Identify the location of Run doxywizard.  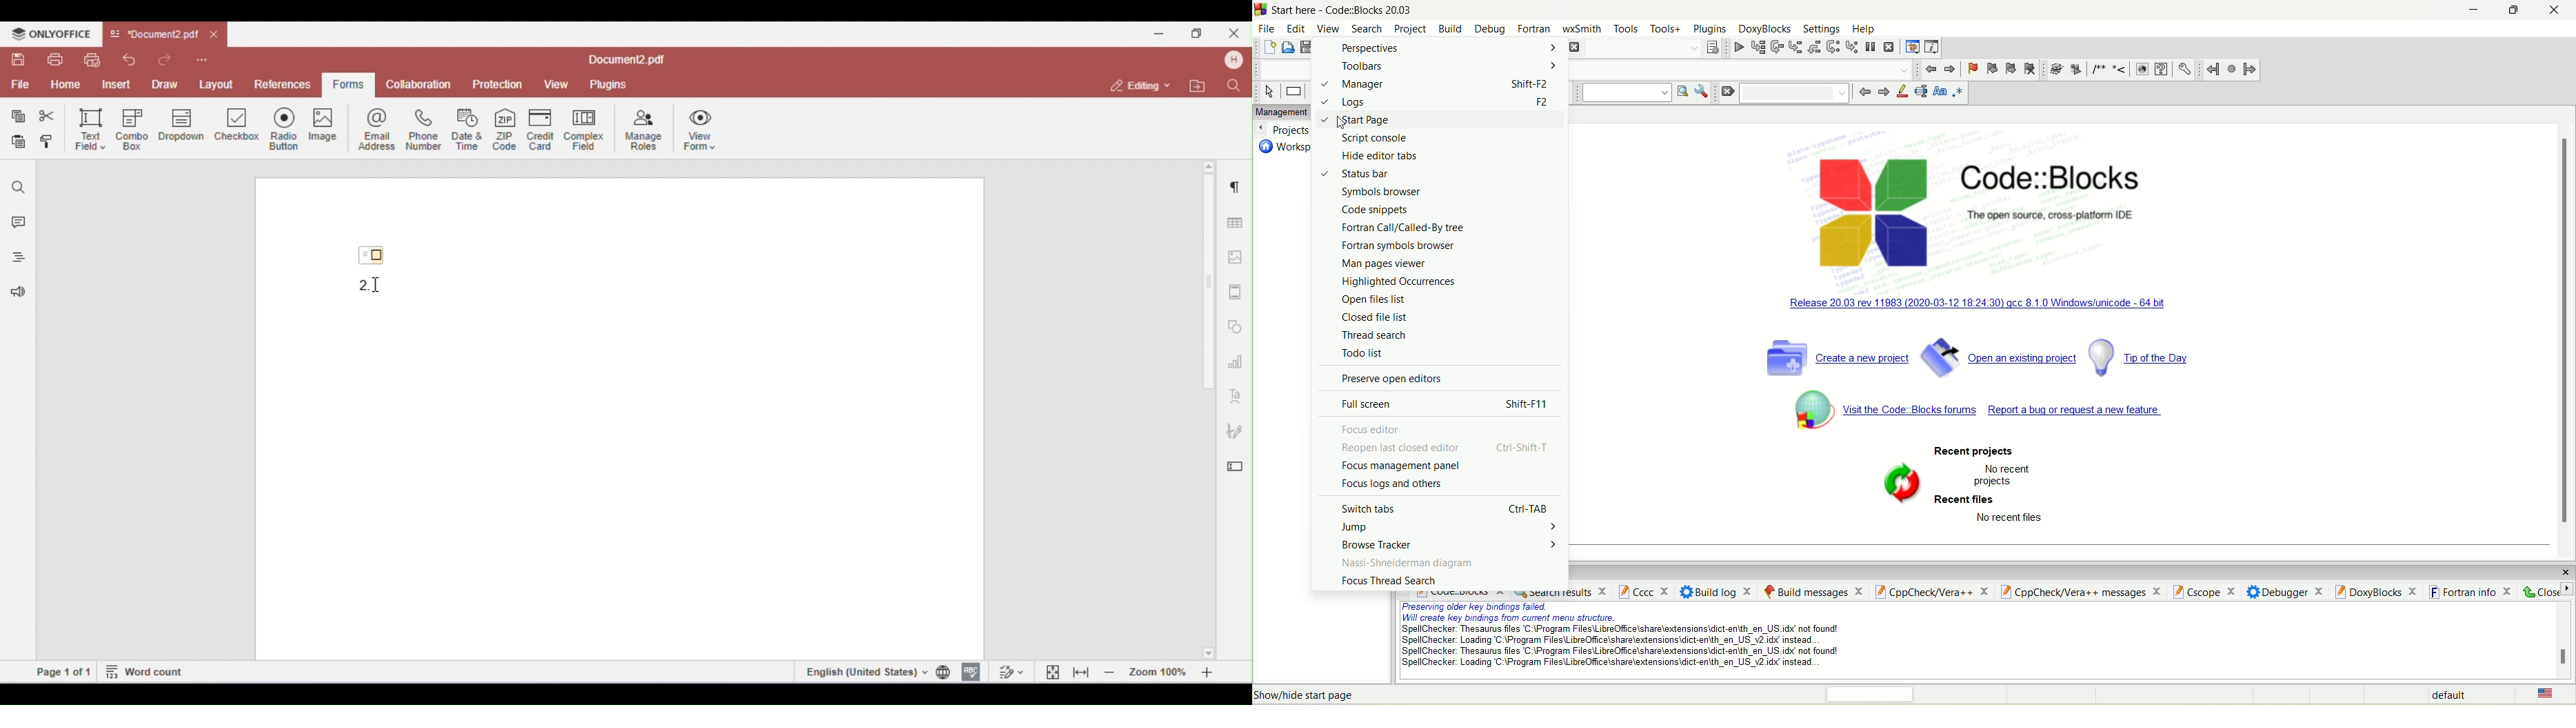
(2054, 70).